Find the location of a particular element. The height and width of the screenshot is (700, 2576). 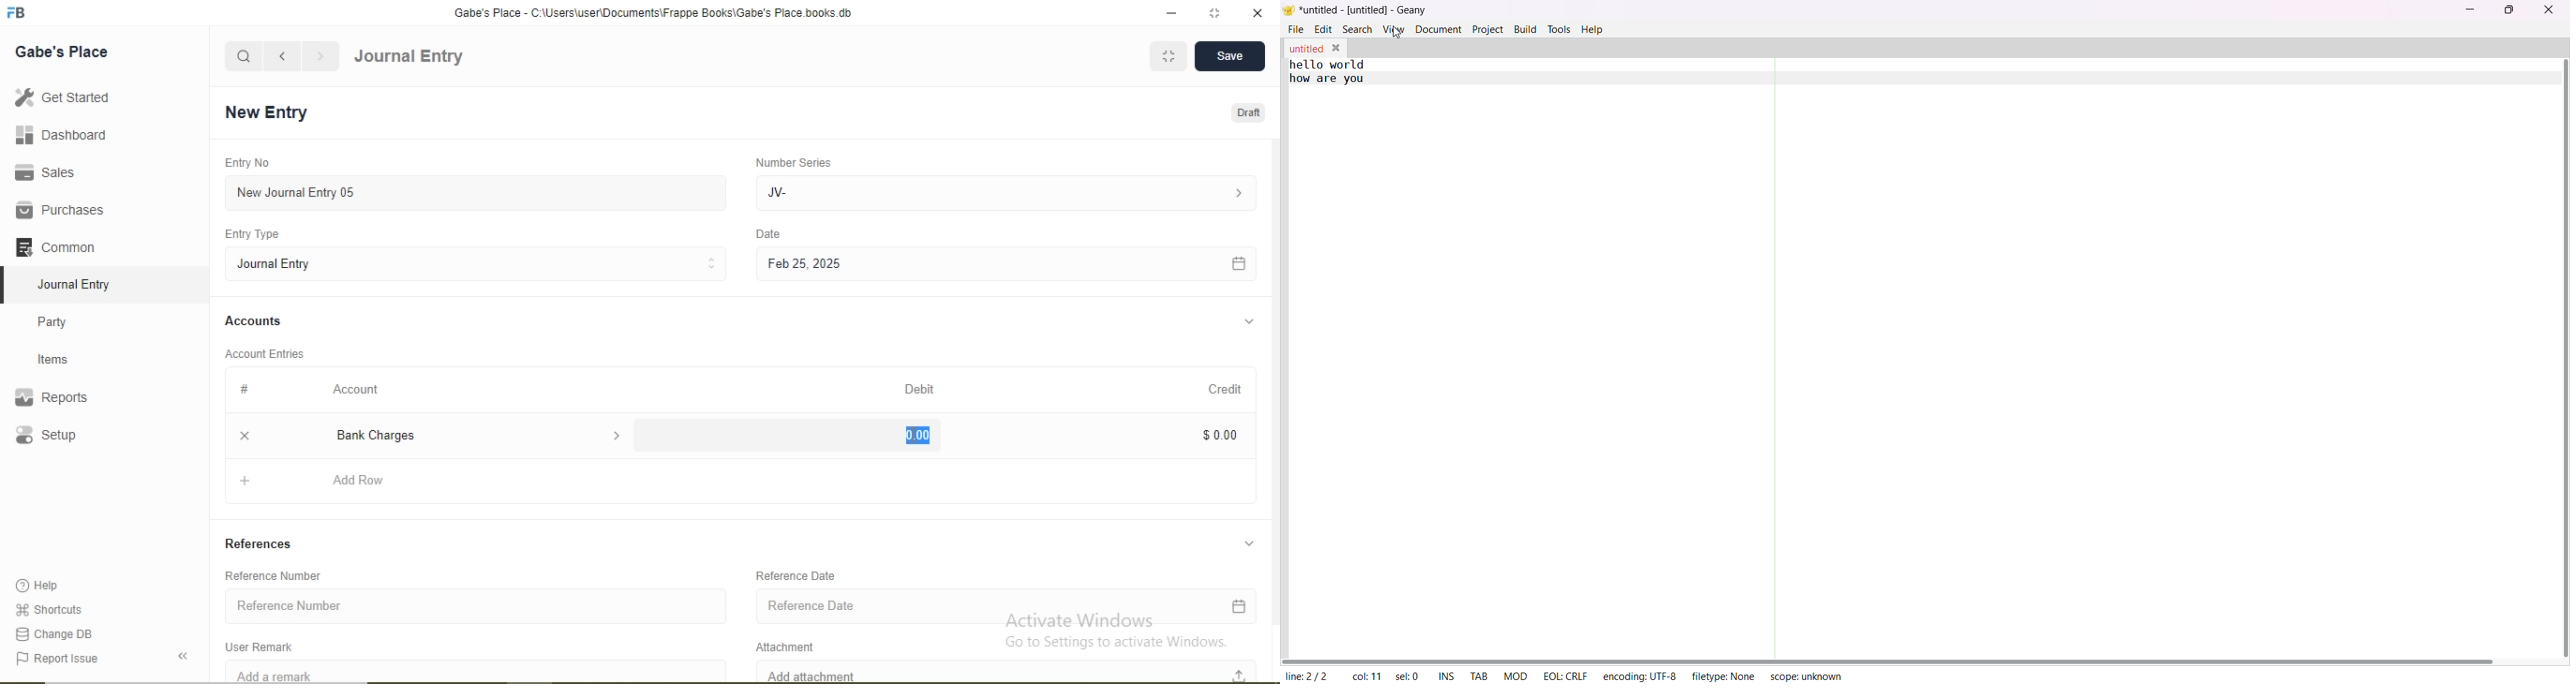

collapse/expand is located at coordinates (1249, 541).